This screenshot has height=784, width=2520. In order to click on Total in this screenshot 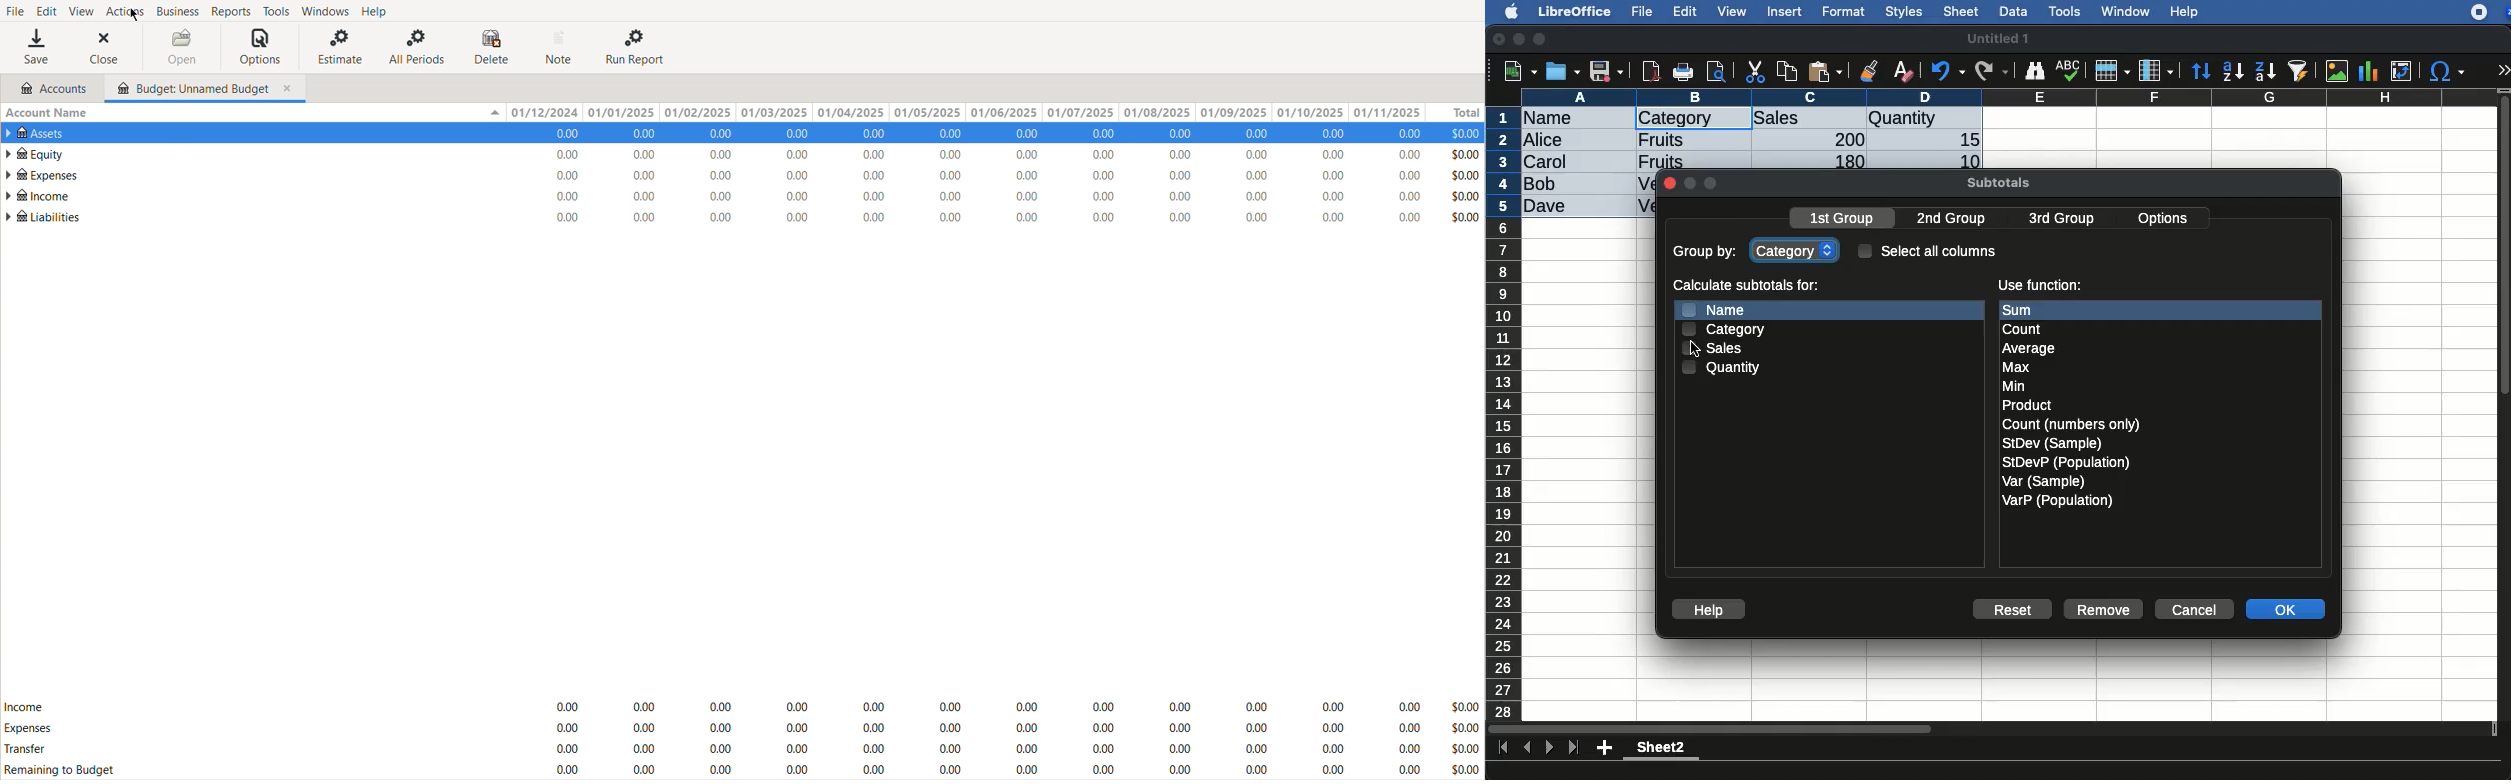, I will do `click(1454, 113)`.